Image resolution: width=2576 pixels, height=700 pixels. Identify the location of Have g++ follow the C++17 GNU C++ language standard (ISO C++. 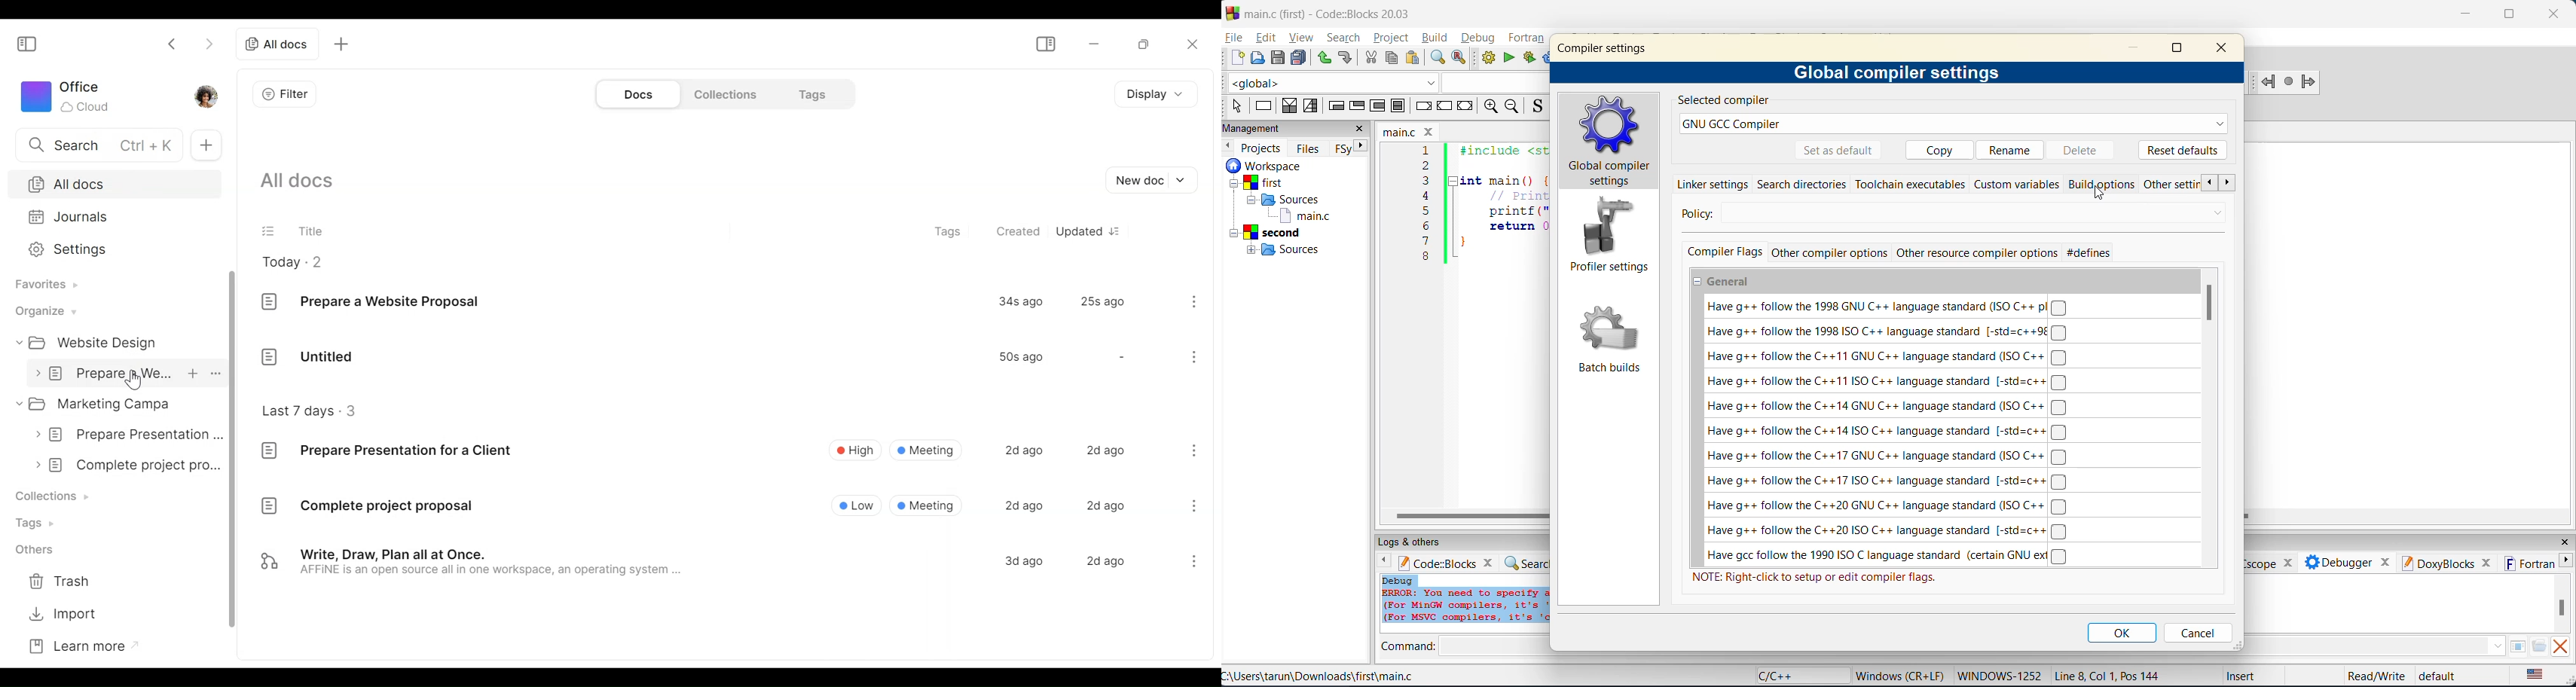
(1887, 456).